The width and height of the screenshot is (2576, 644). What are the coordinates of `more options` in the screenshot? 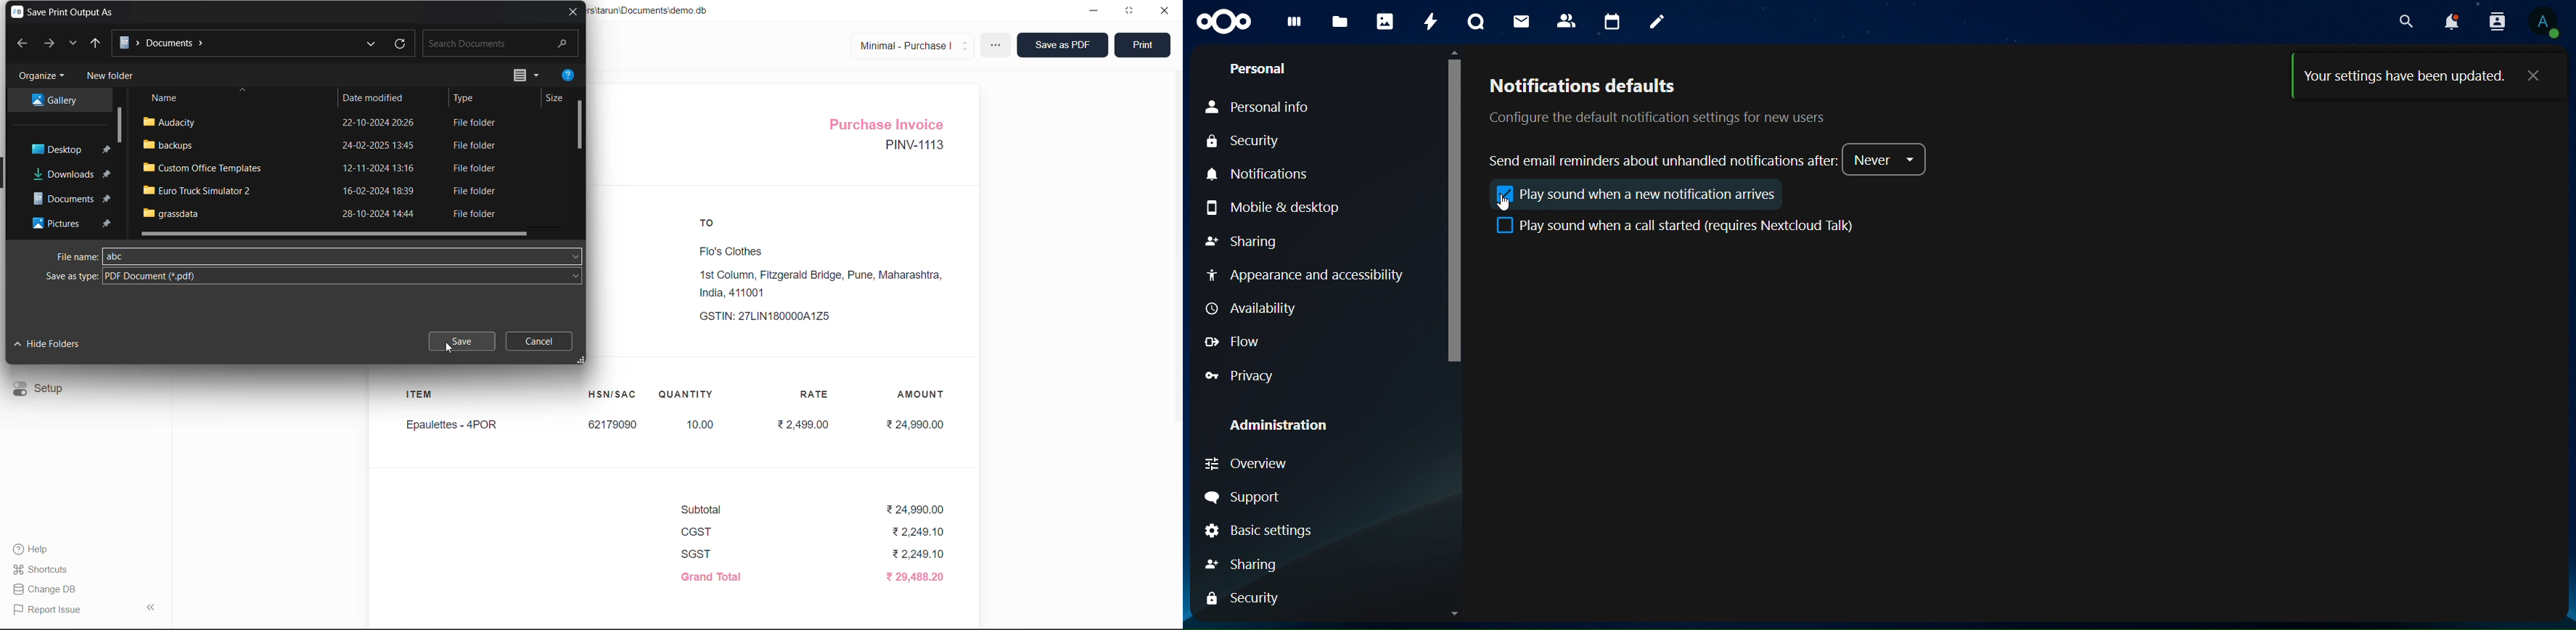 It's located at (998, 47).